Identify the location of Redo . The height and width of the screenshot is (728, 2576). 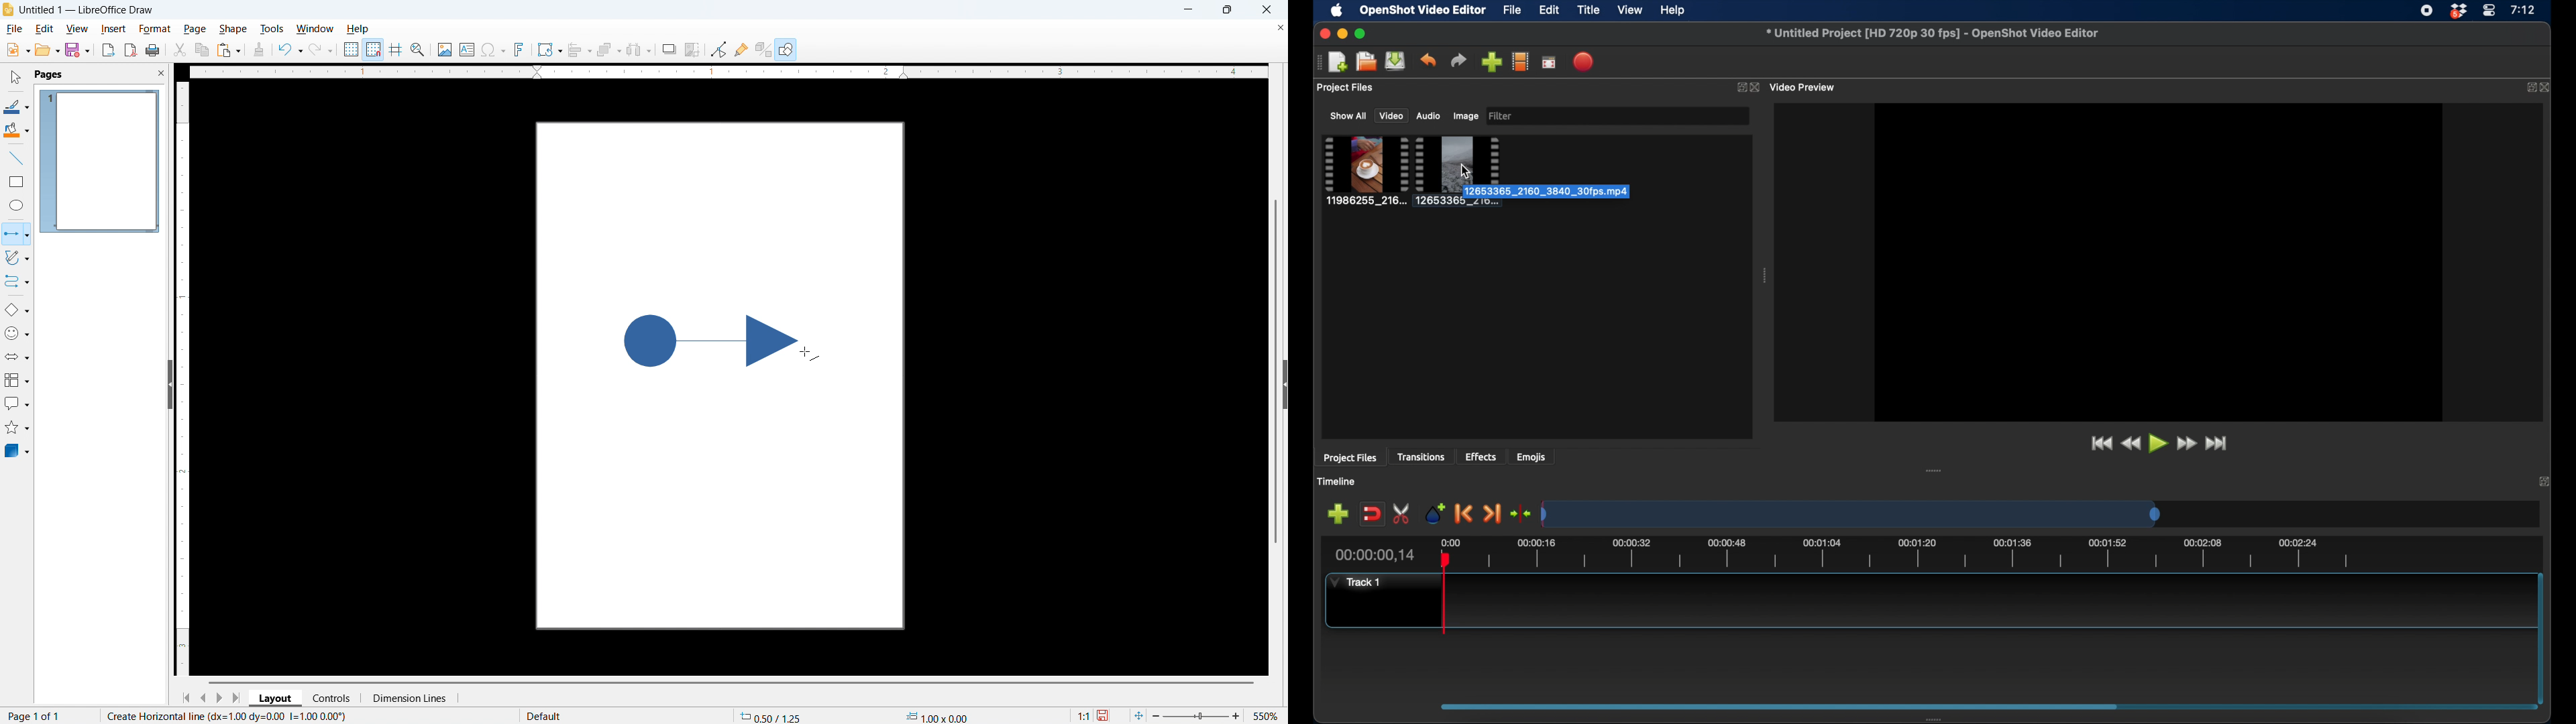
(321, 50).